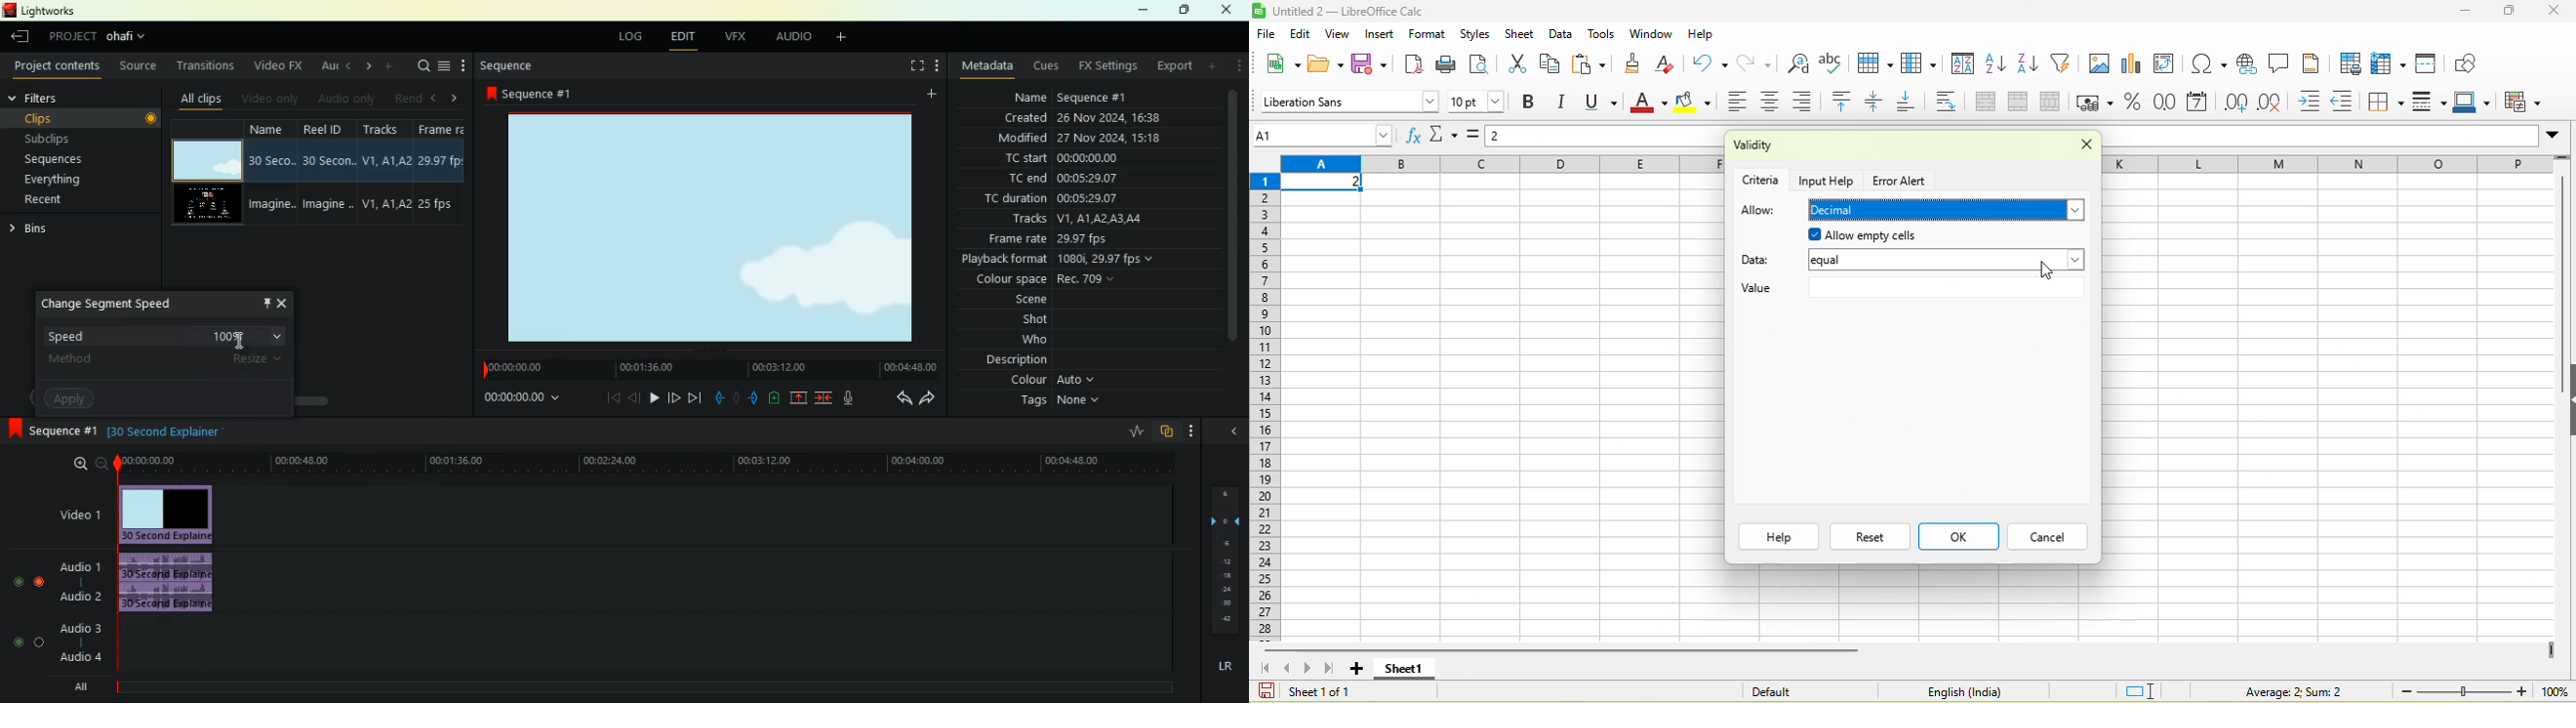  What do you see at coordinates (1799, 62) in the screenshot?
I see `find and replace` at bounding box center [1799, 62].